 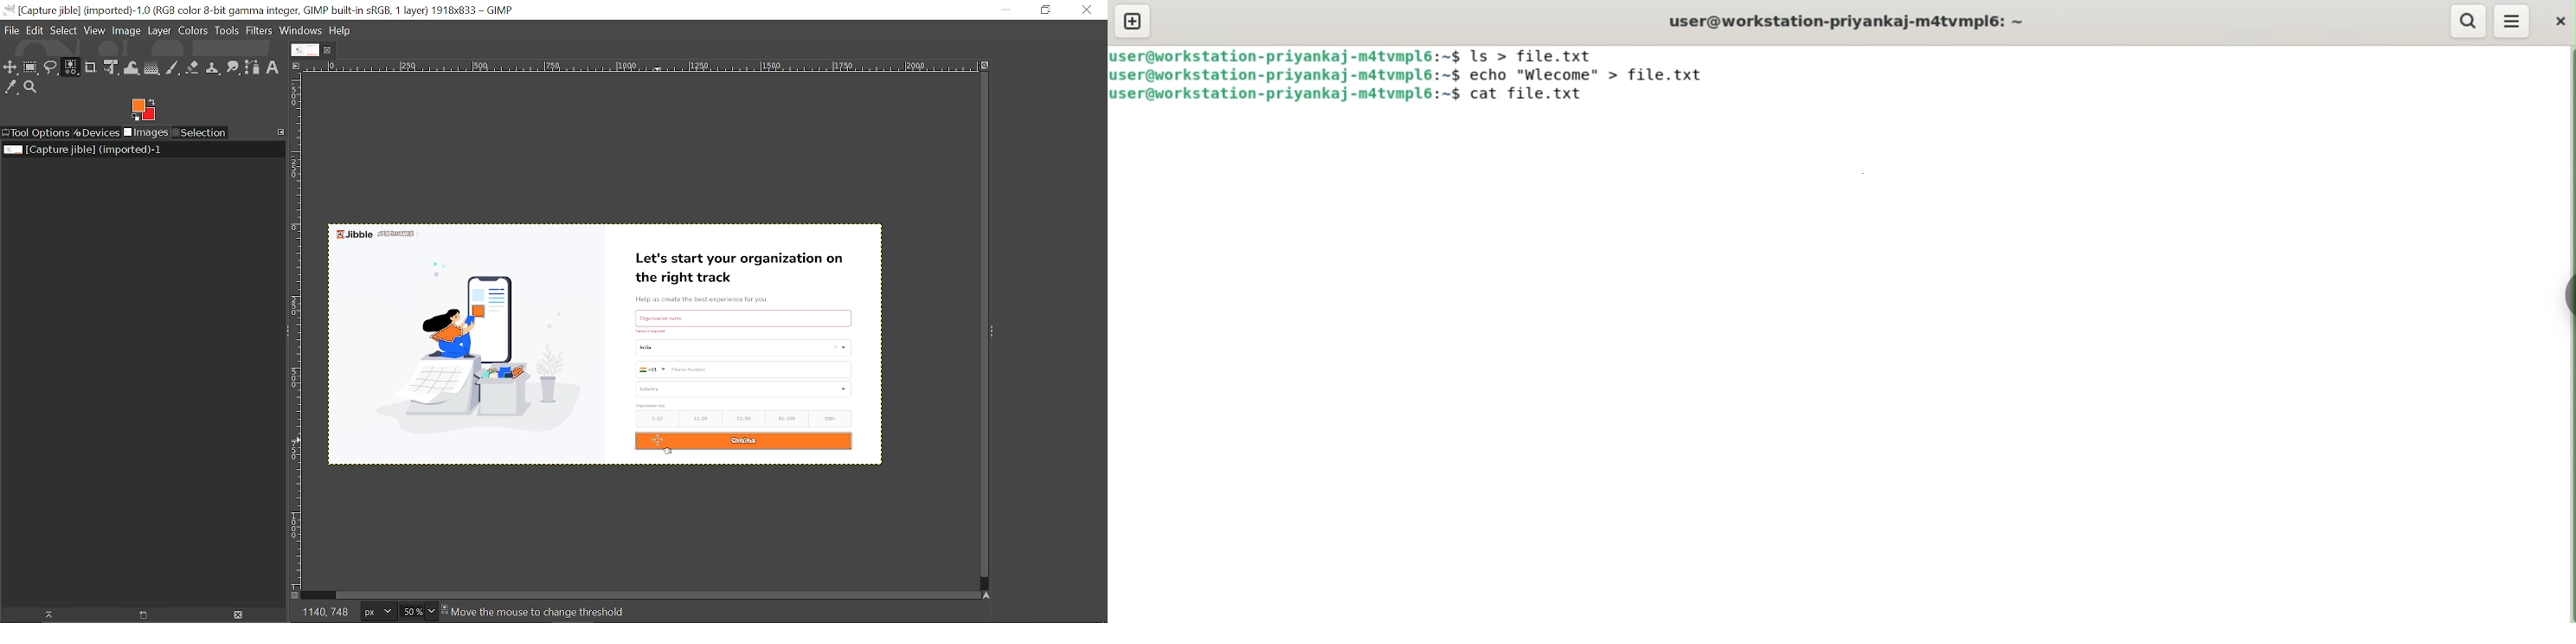 What do you see at coordinates (261, 10) in the screenshot?
I see `Current window` at bounding box center [261, 10].